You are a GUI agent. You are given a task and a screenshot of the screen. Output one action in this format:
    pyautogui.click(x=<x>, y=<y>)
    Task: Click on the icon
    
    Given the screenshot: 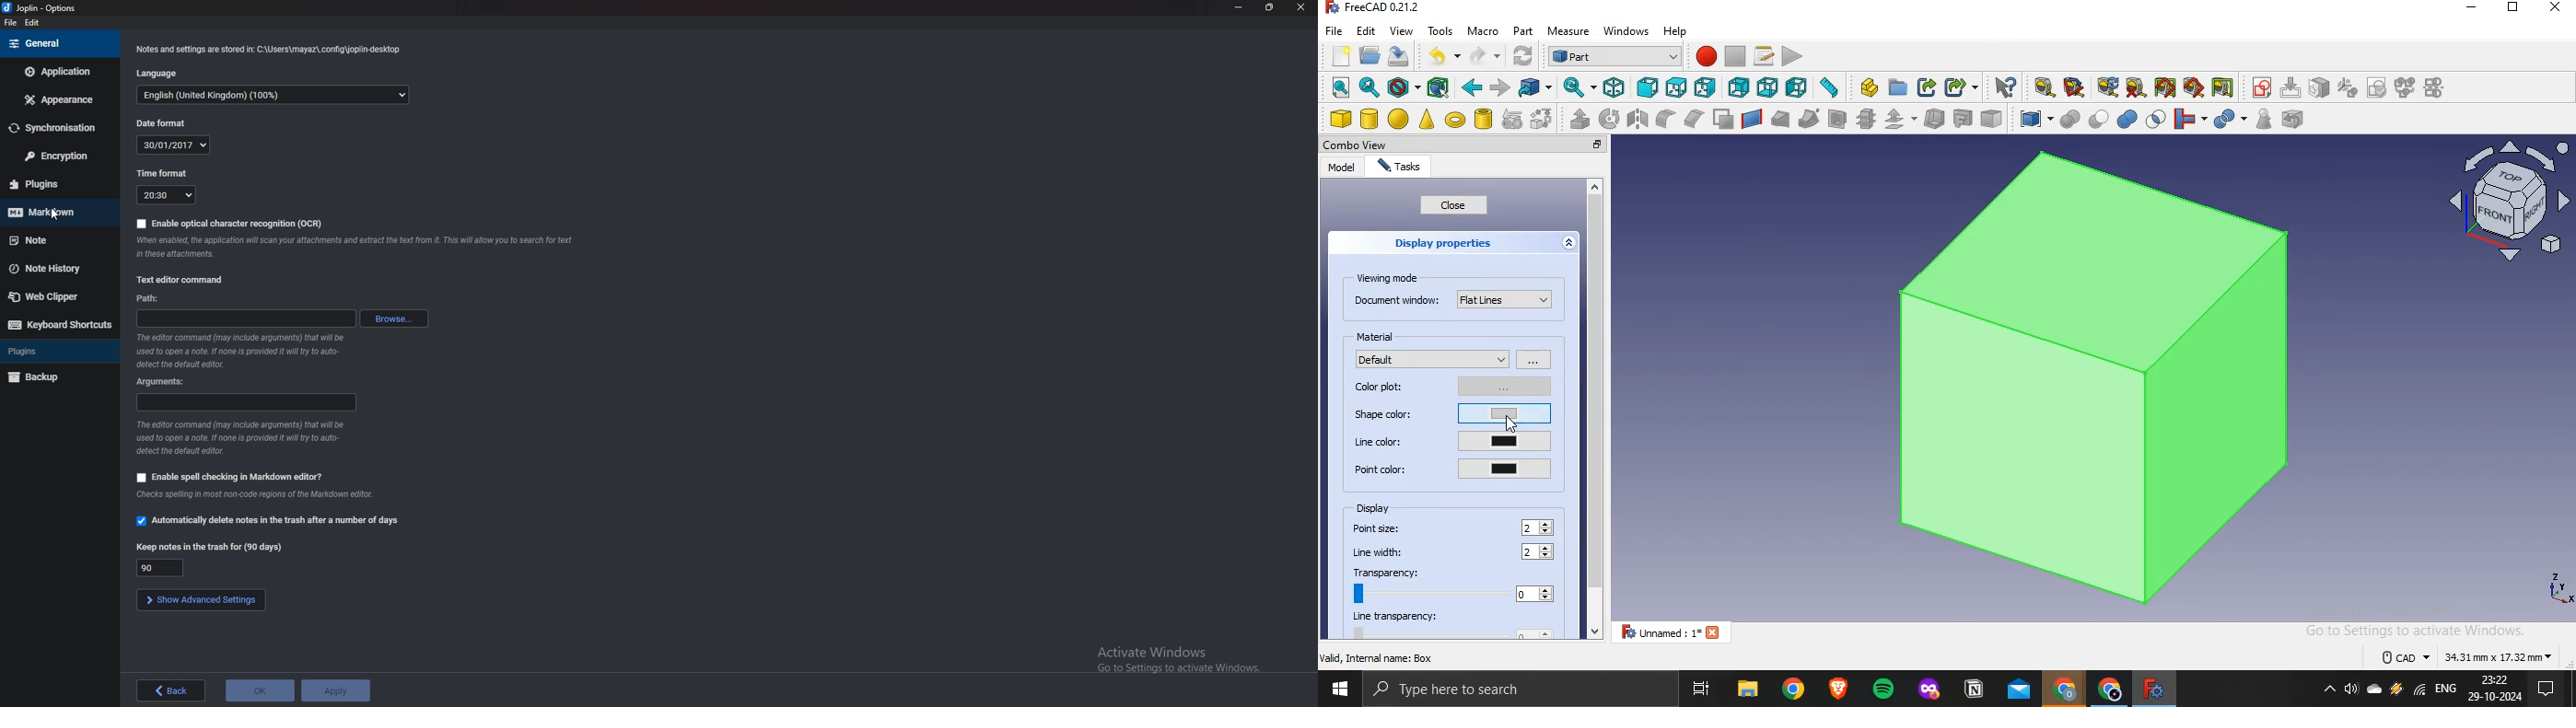 What is the action you would take?
    pyautogui.click(x=2348, y=87)
    